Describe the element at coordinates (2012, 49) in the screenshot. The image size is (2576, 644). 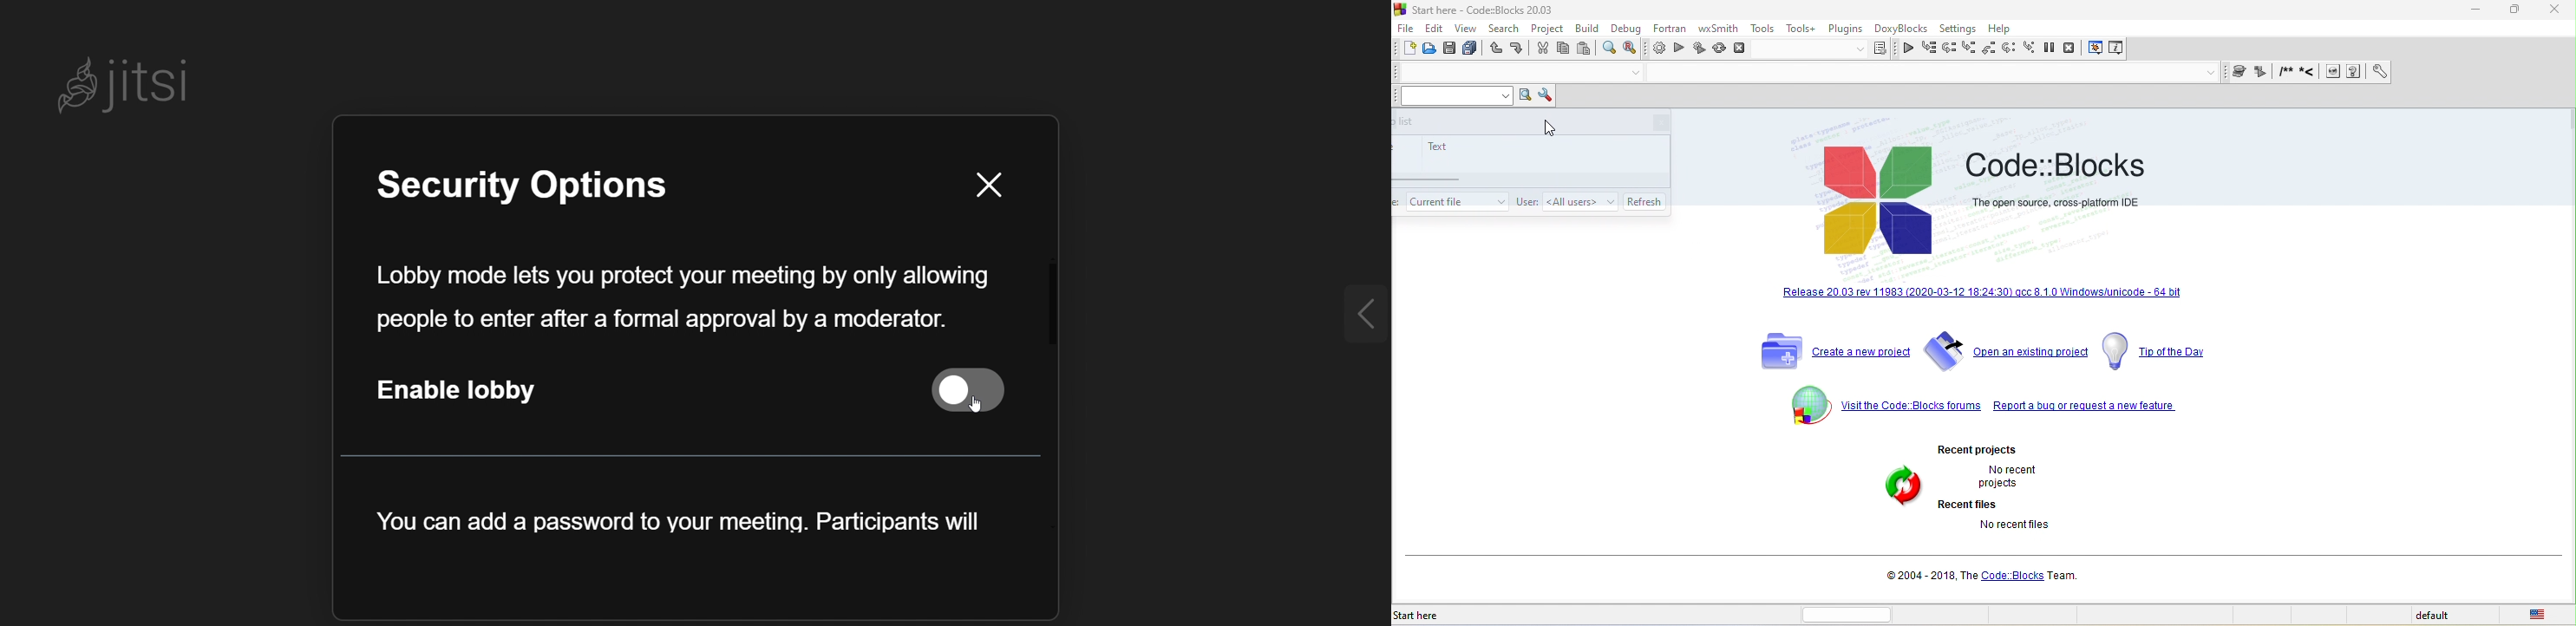
I see `next instruction` at that location.